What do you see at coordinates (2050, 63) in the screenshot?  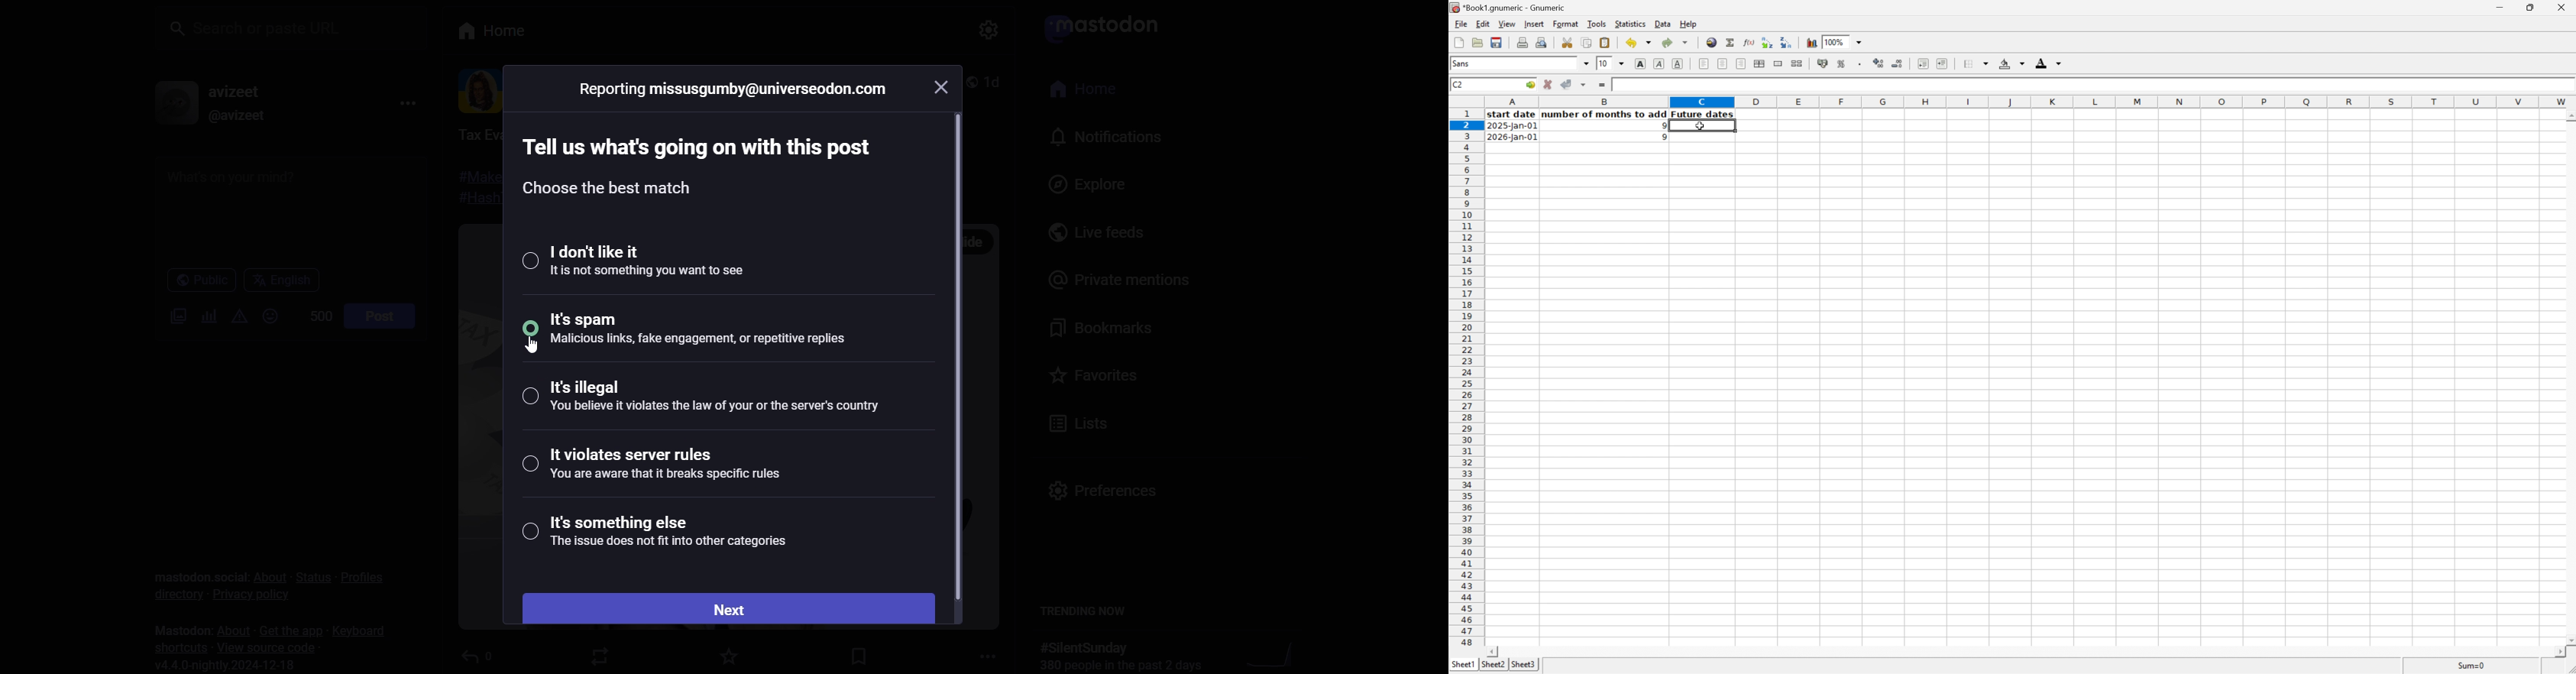 I see `Foreground` at bounding box center [2050, 63].